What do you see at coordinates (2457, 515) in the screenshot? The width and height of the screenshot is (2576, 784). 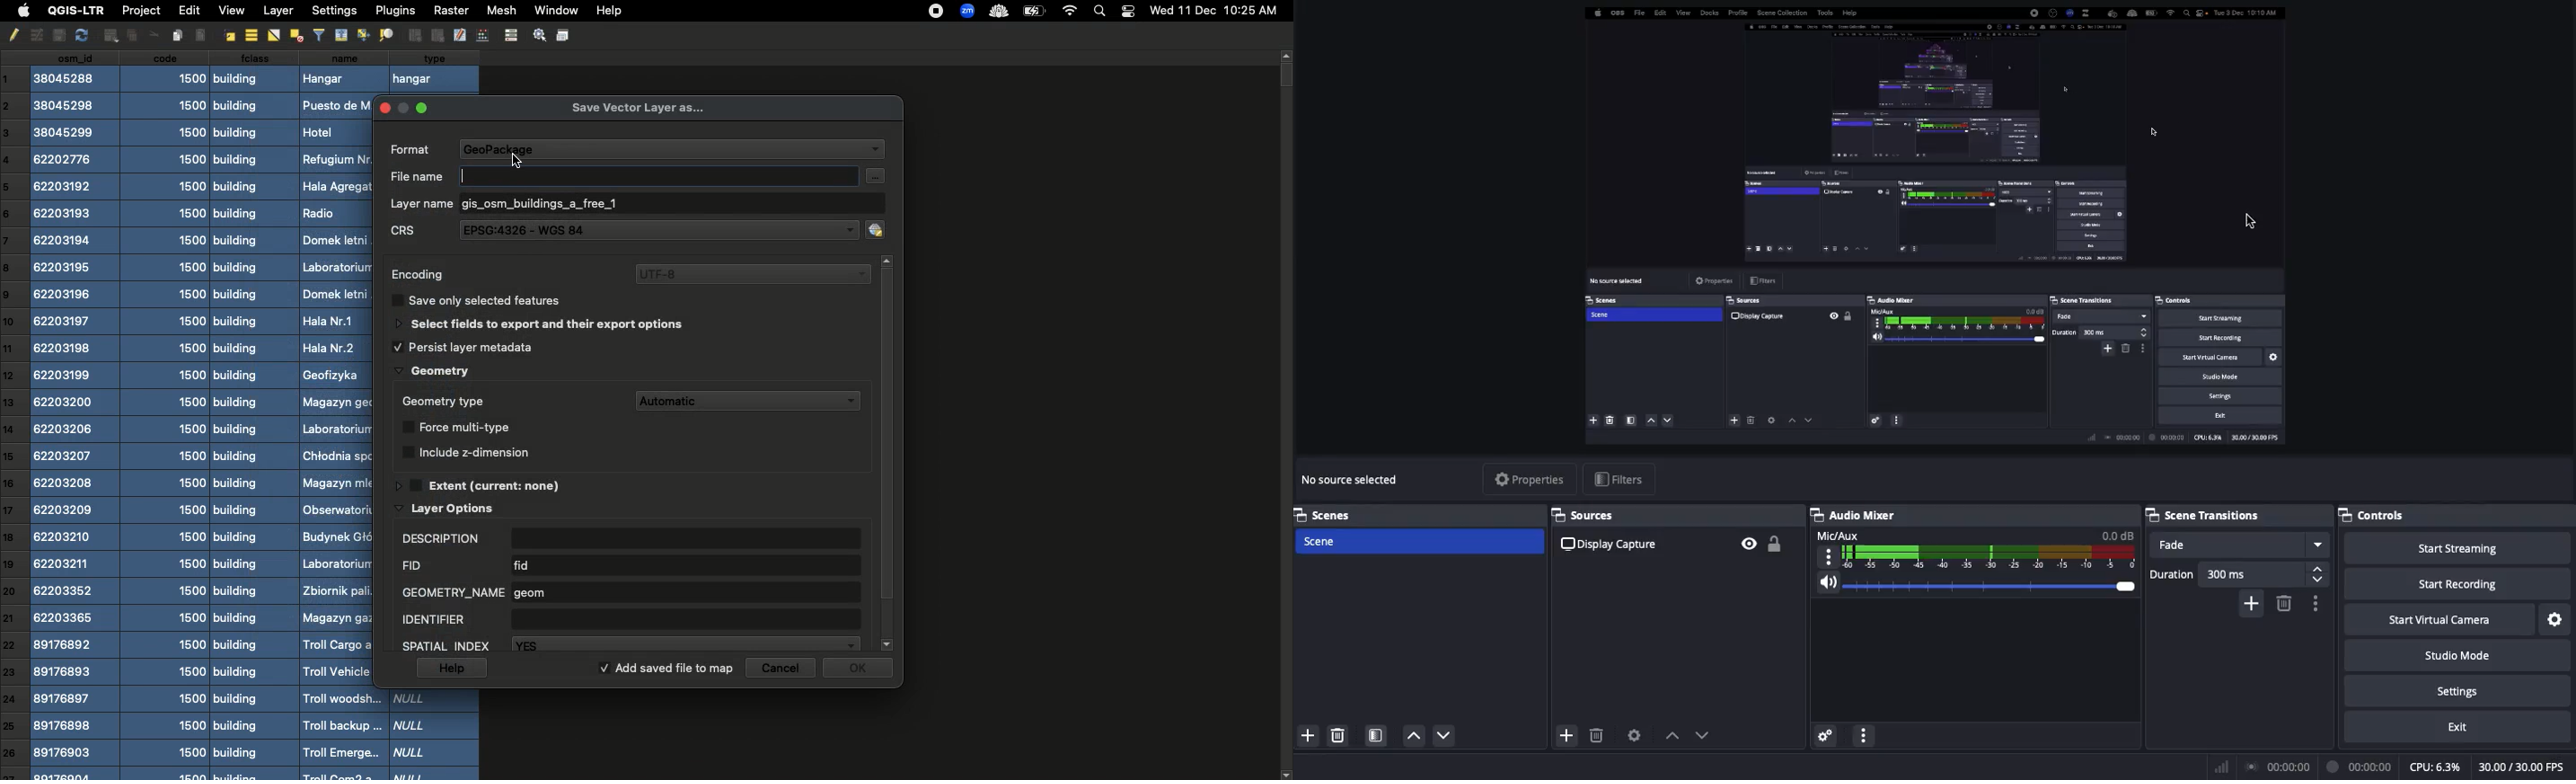 I see `Controls` at bounding box center [2457, 515].